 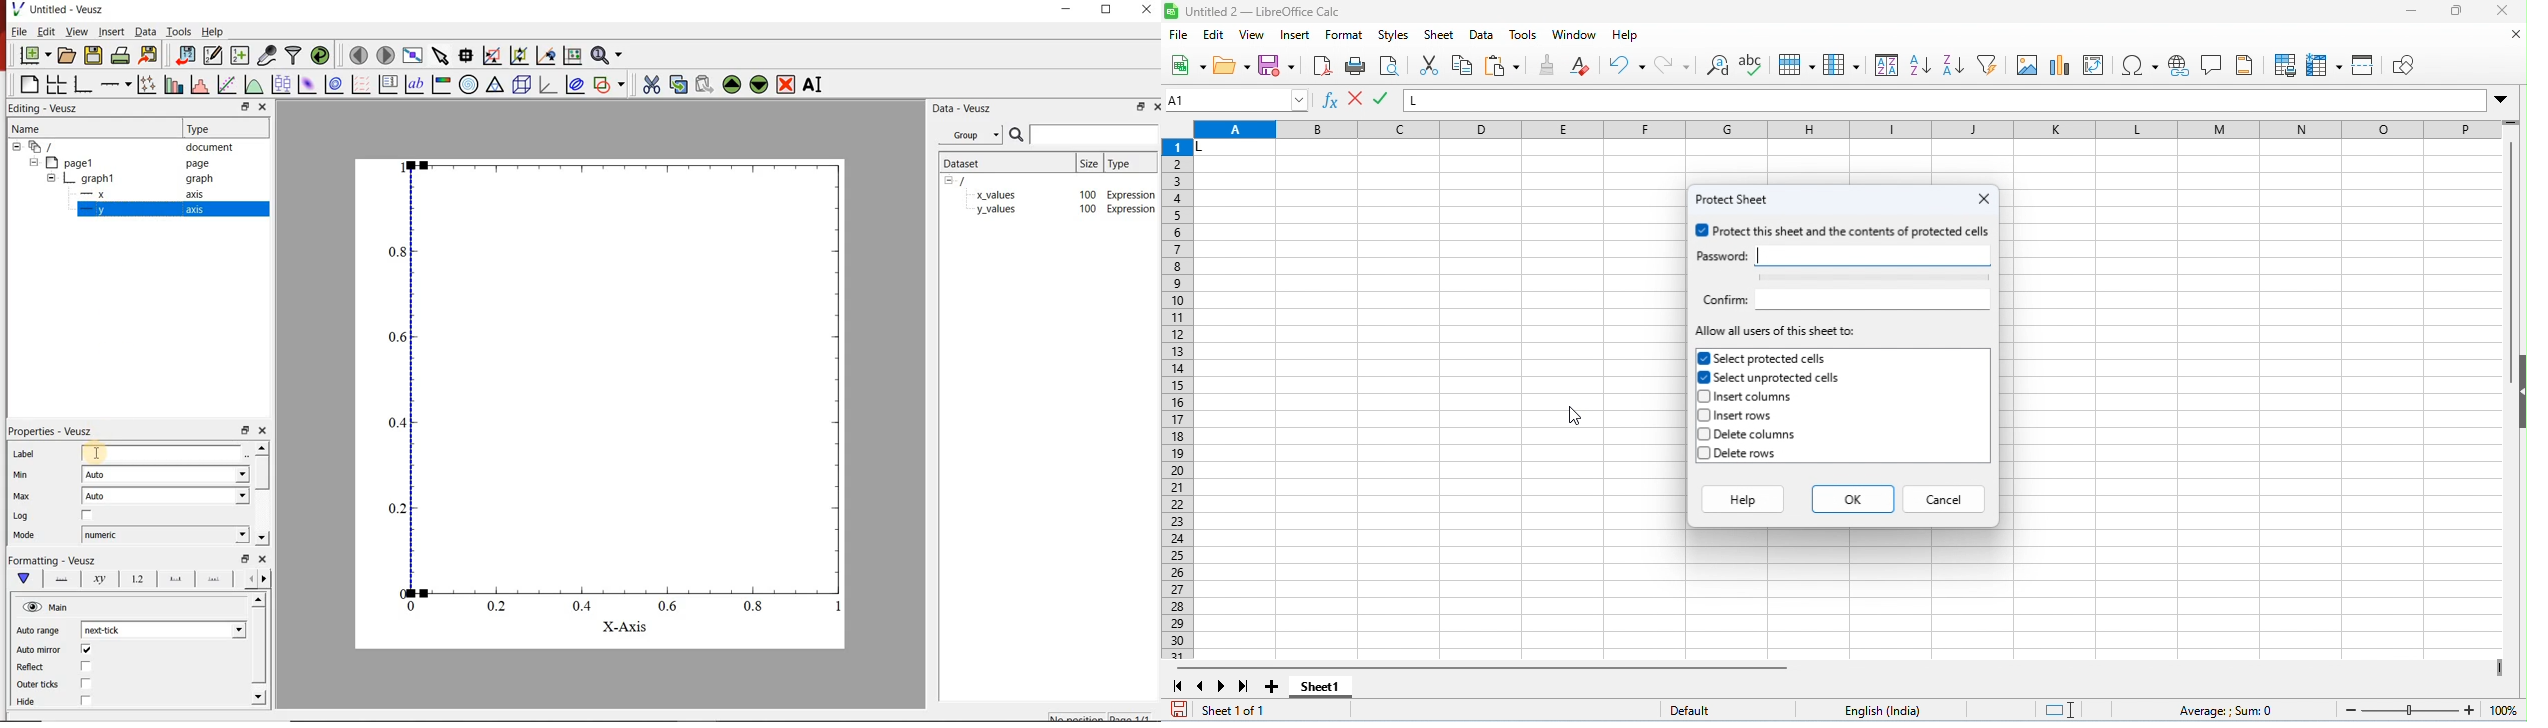 What do you see at coordinates (1178, 686) in the screenshot?
I see `first sheet` at bounding box center [1178, 686].